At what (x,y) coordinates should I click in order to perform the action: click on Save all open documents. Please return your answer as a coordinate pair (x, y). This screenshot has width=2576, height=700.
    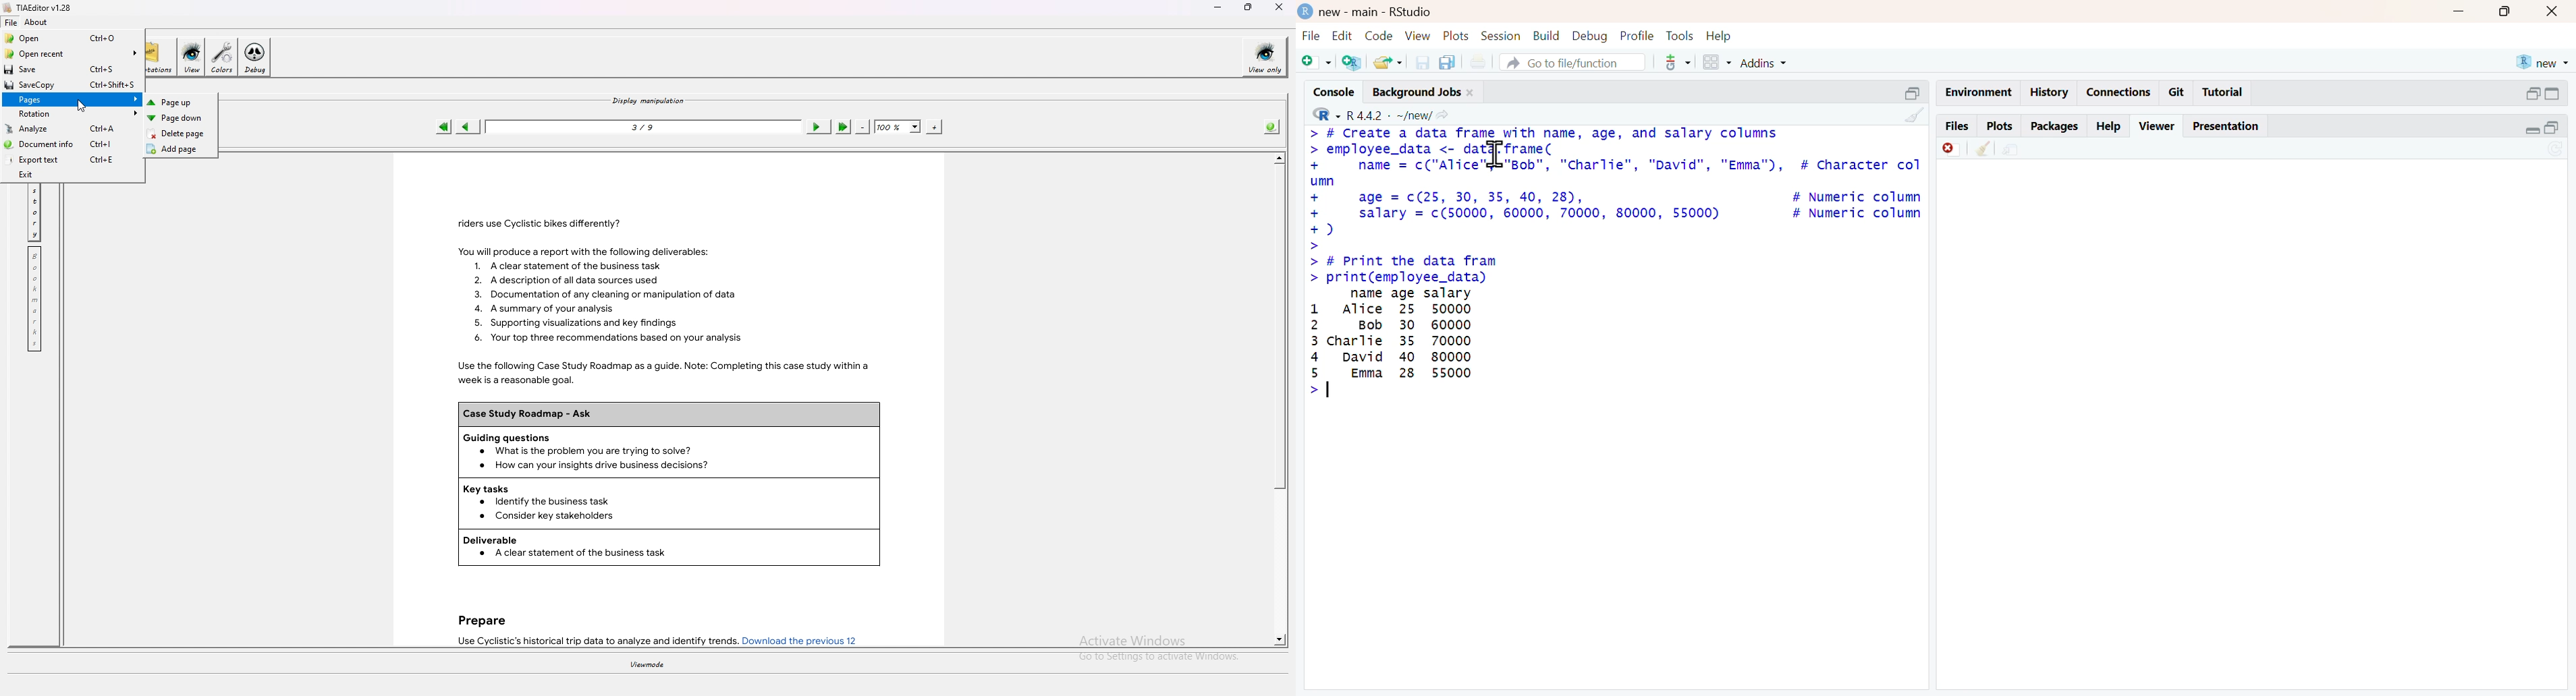
    Looking at the image, I should click on (1451, 61).